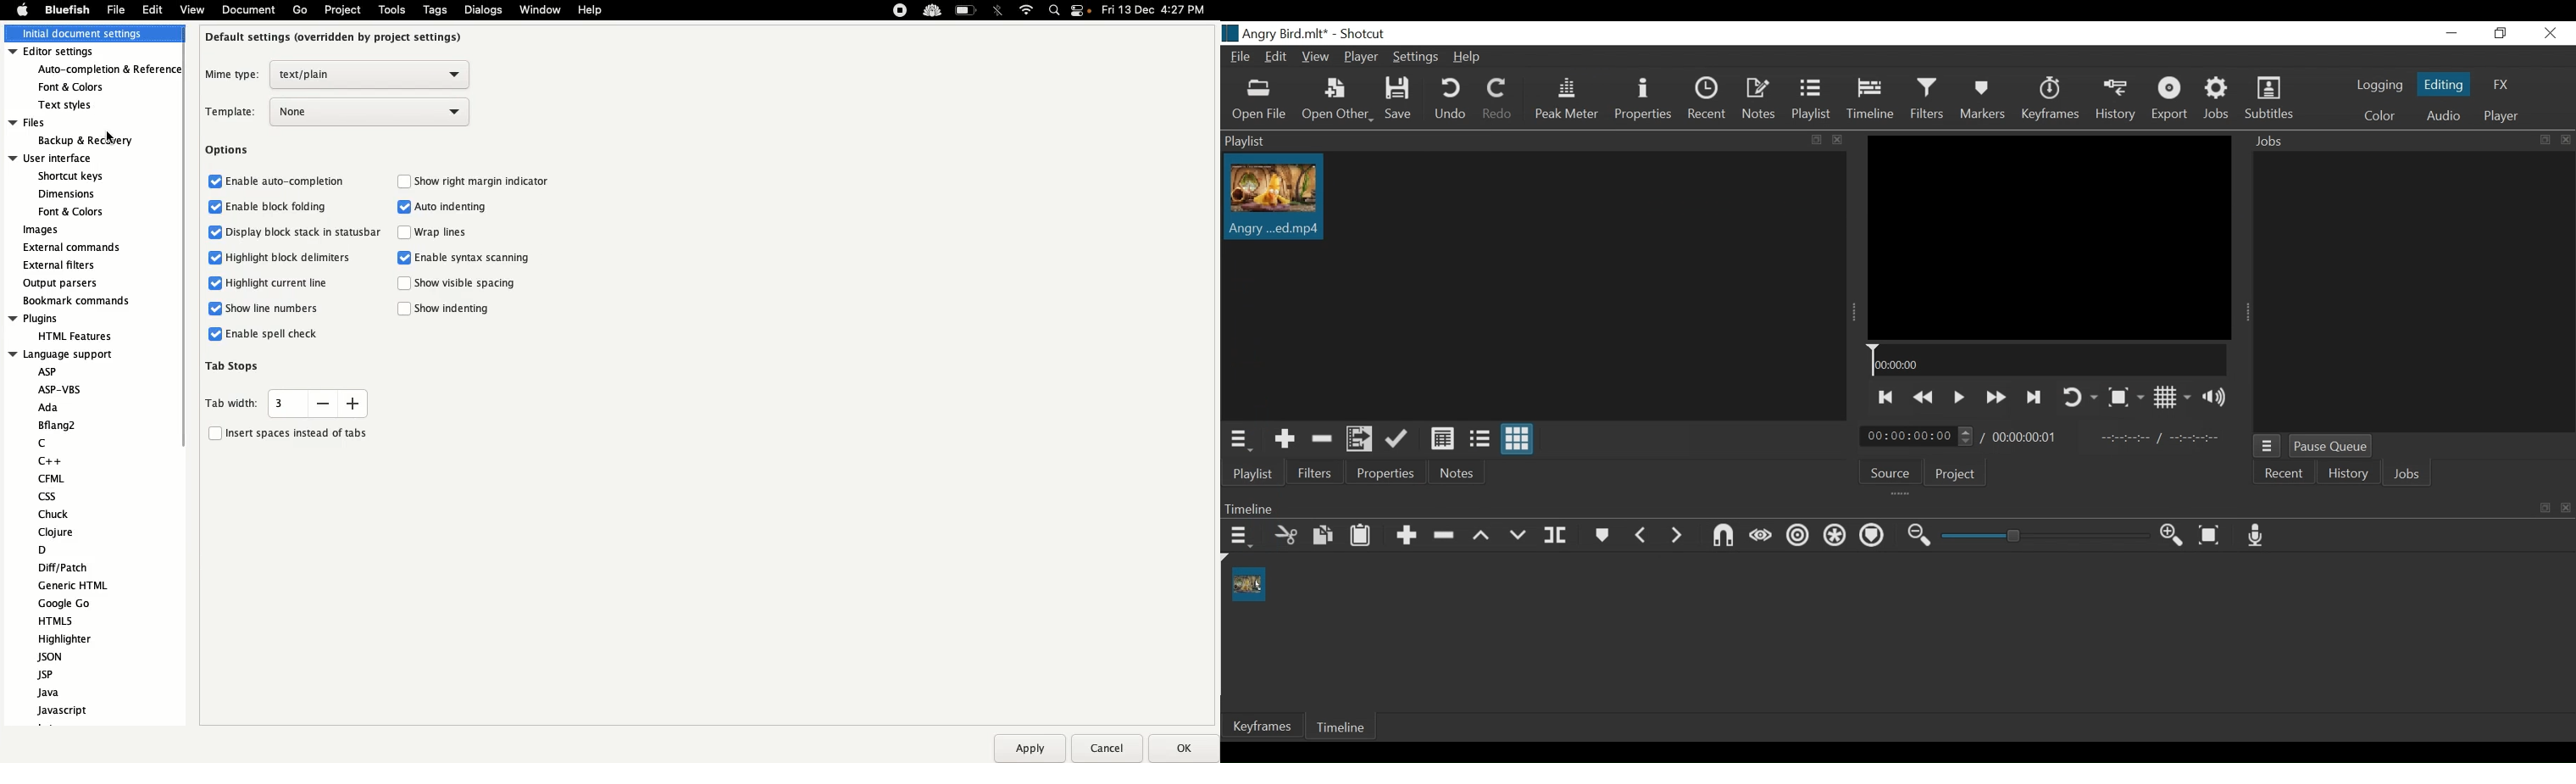 The image size is (2576, 784). I want to click on logging, so click(2380, 85).